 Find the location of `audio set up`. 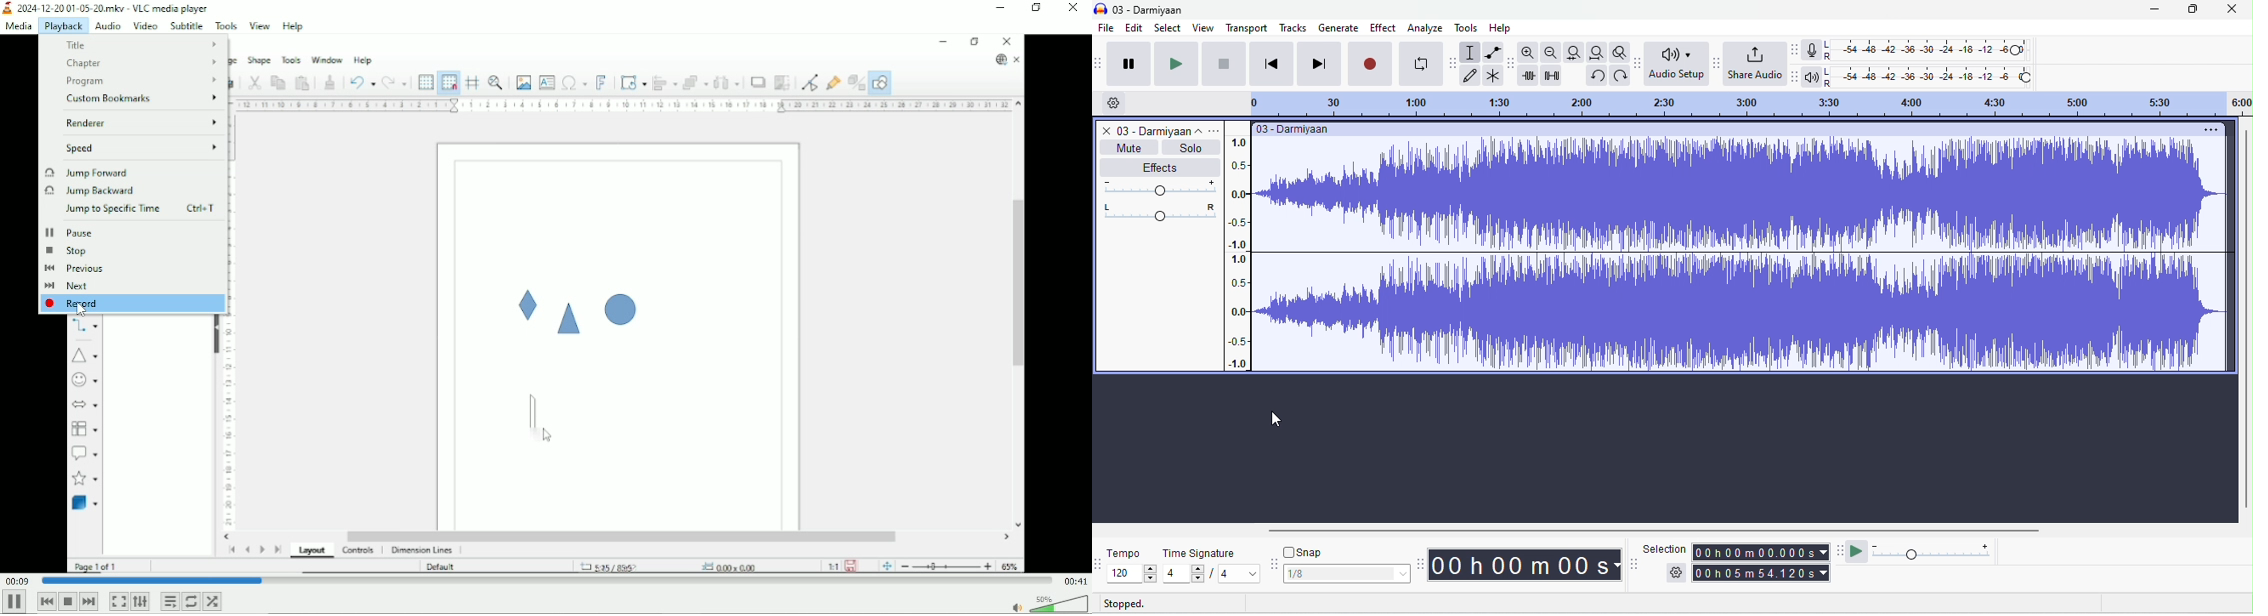

audio set up is located at coordinates (1677, 64).